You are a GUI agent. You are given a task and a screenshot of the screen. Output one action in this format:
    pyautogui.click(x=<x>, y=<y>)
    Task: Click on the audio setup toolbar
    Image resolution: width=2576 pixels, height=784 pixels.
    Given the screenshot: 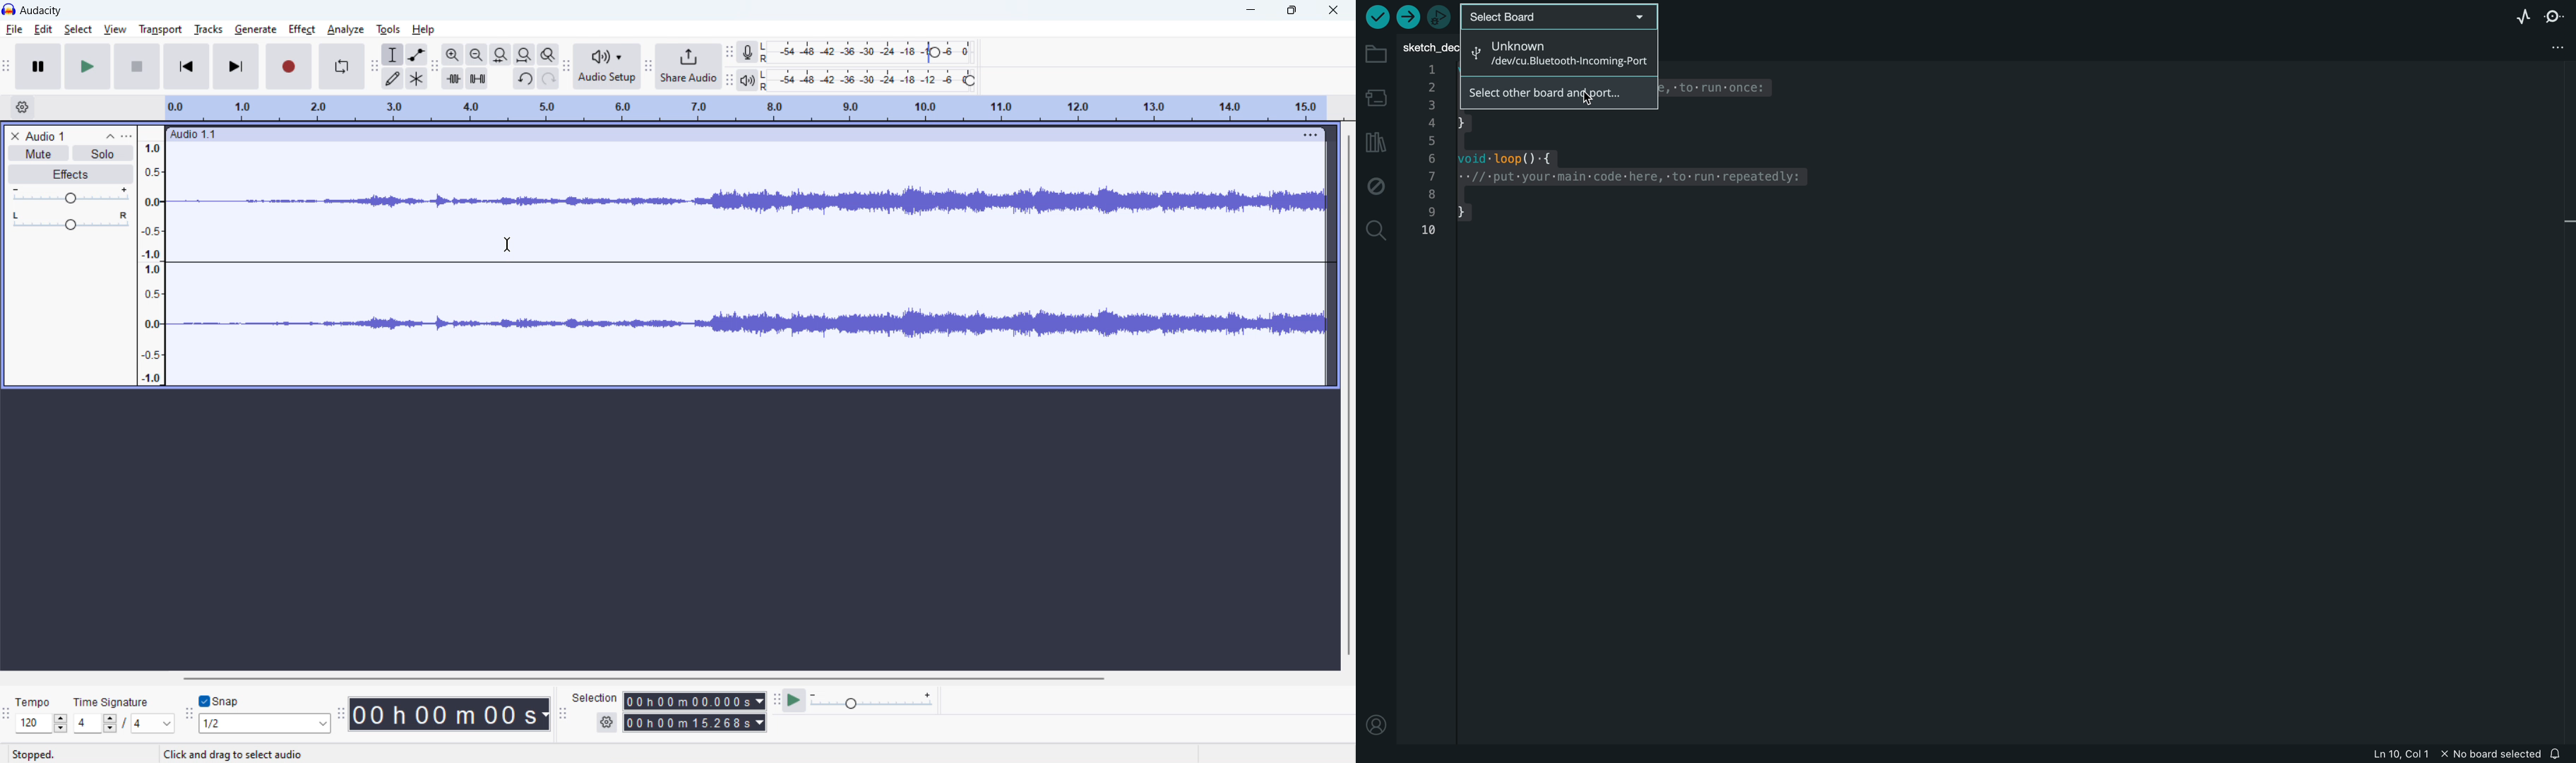 What is the action you would take?
    pyautogui.click(x=566, y=66)
    